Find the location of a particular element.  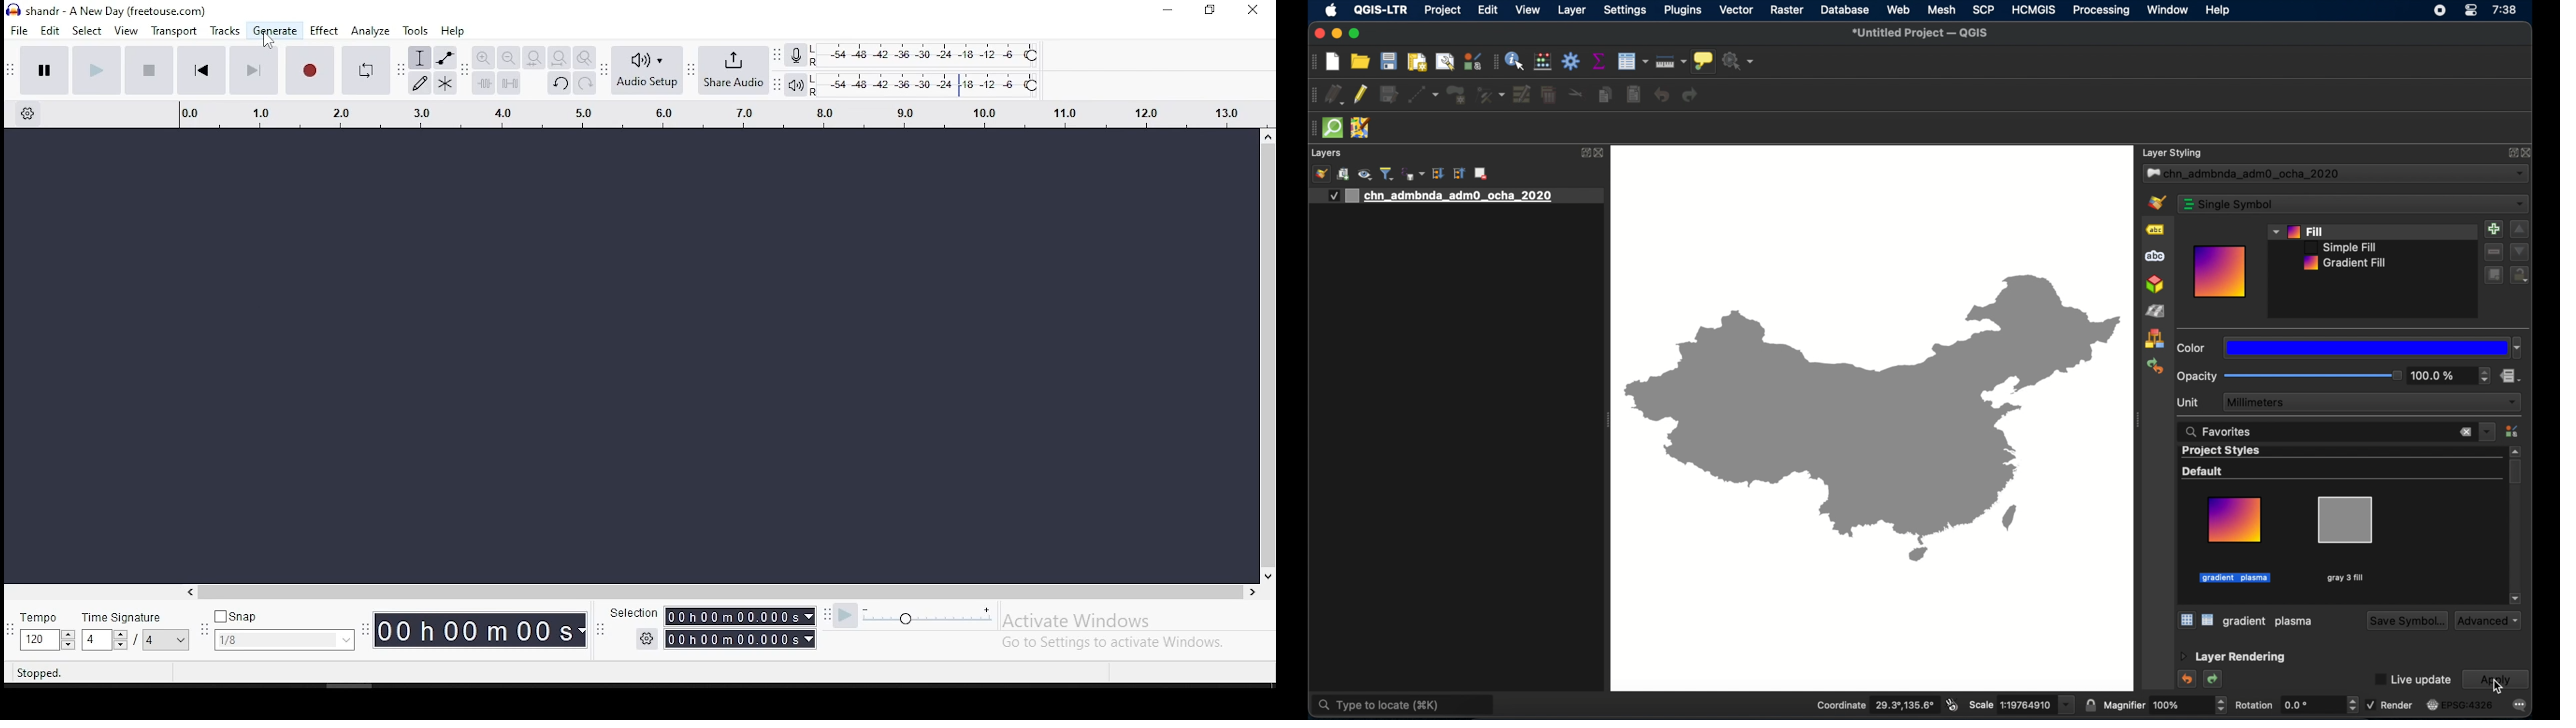

scroll box is located at coordinates (2515, 472).